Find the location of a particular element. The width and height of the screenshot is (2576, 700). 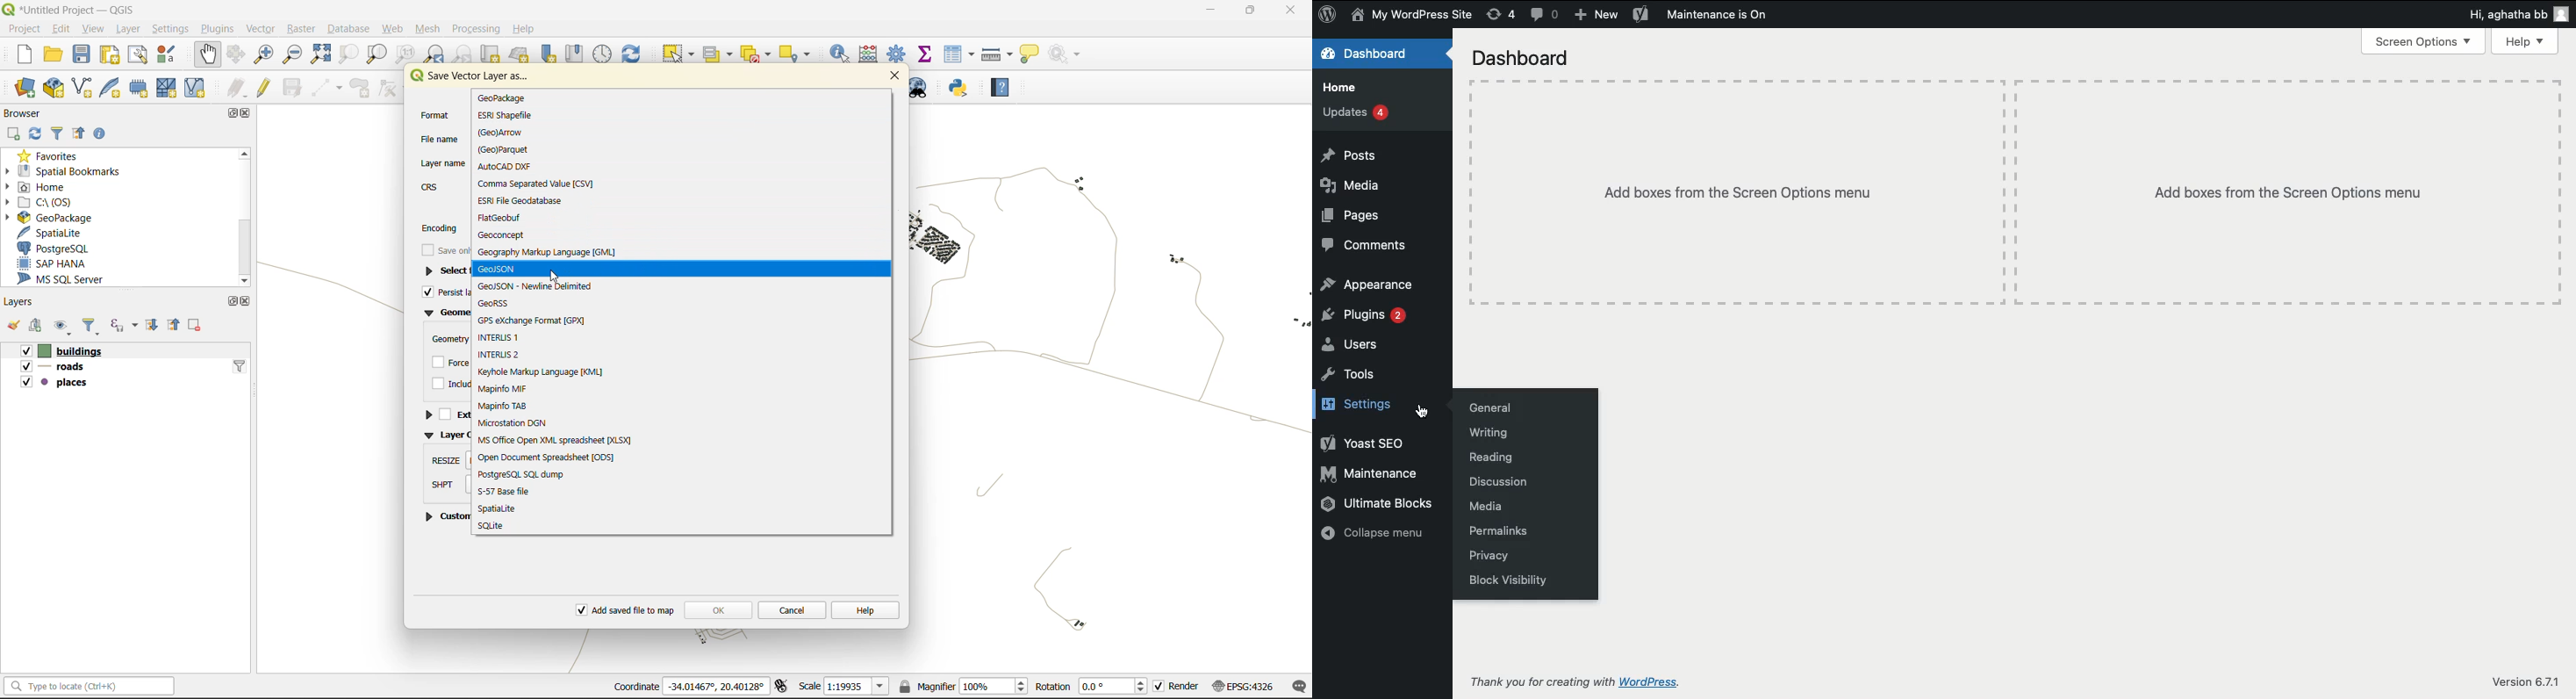

close is located at coordinates (891, 76).